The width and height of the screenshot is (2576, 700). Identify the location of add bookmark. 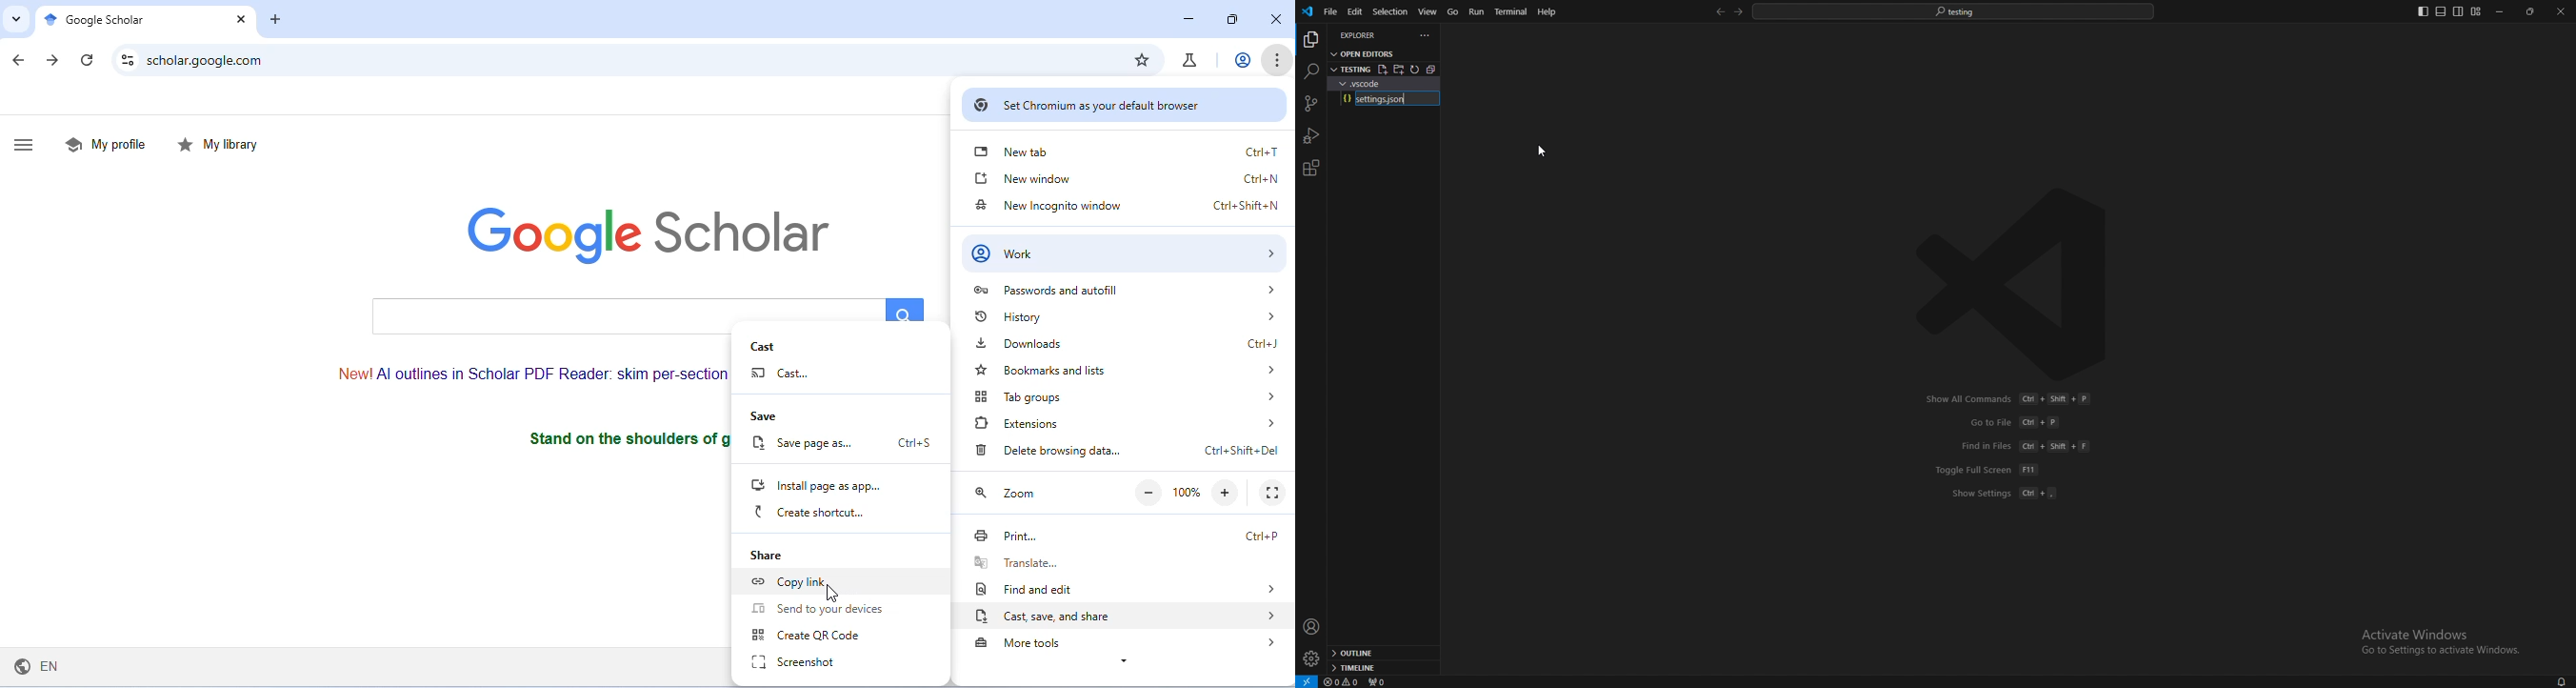
(1141, 59).